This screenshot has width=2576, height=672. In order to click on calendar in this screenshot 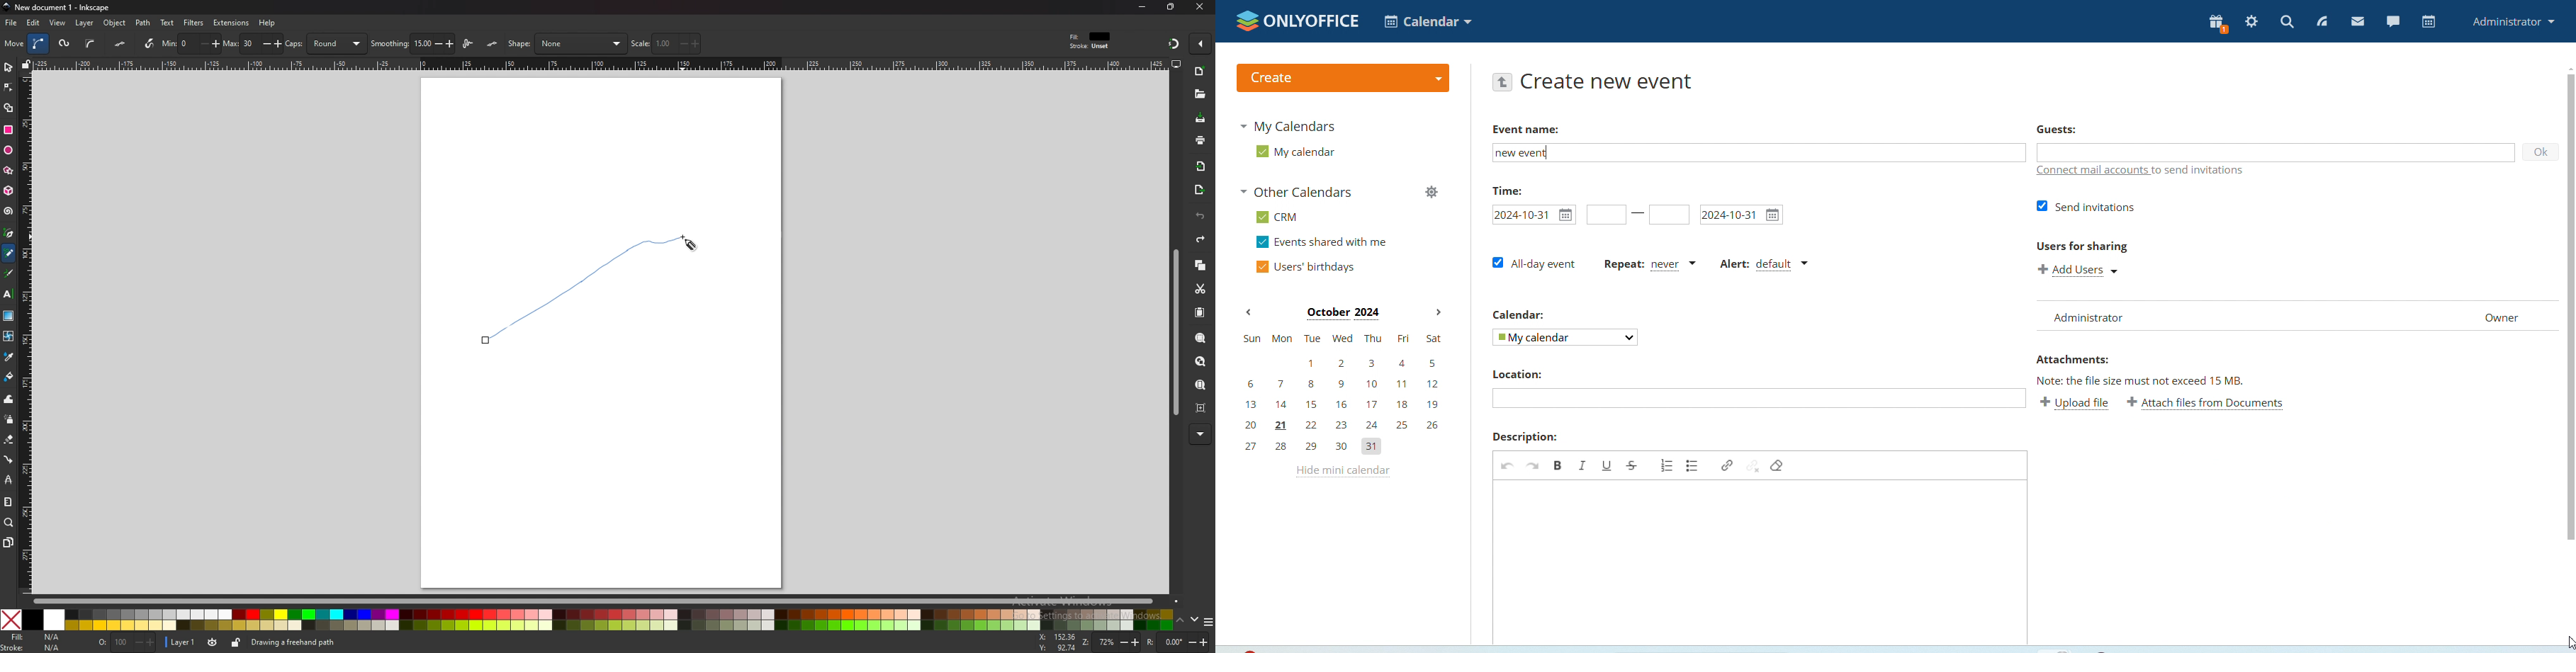, I will do `click(2430, 21)`.